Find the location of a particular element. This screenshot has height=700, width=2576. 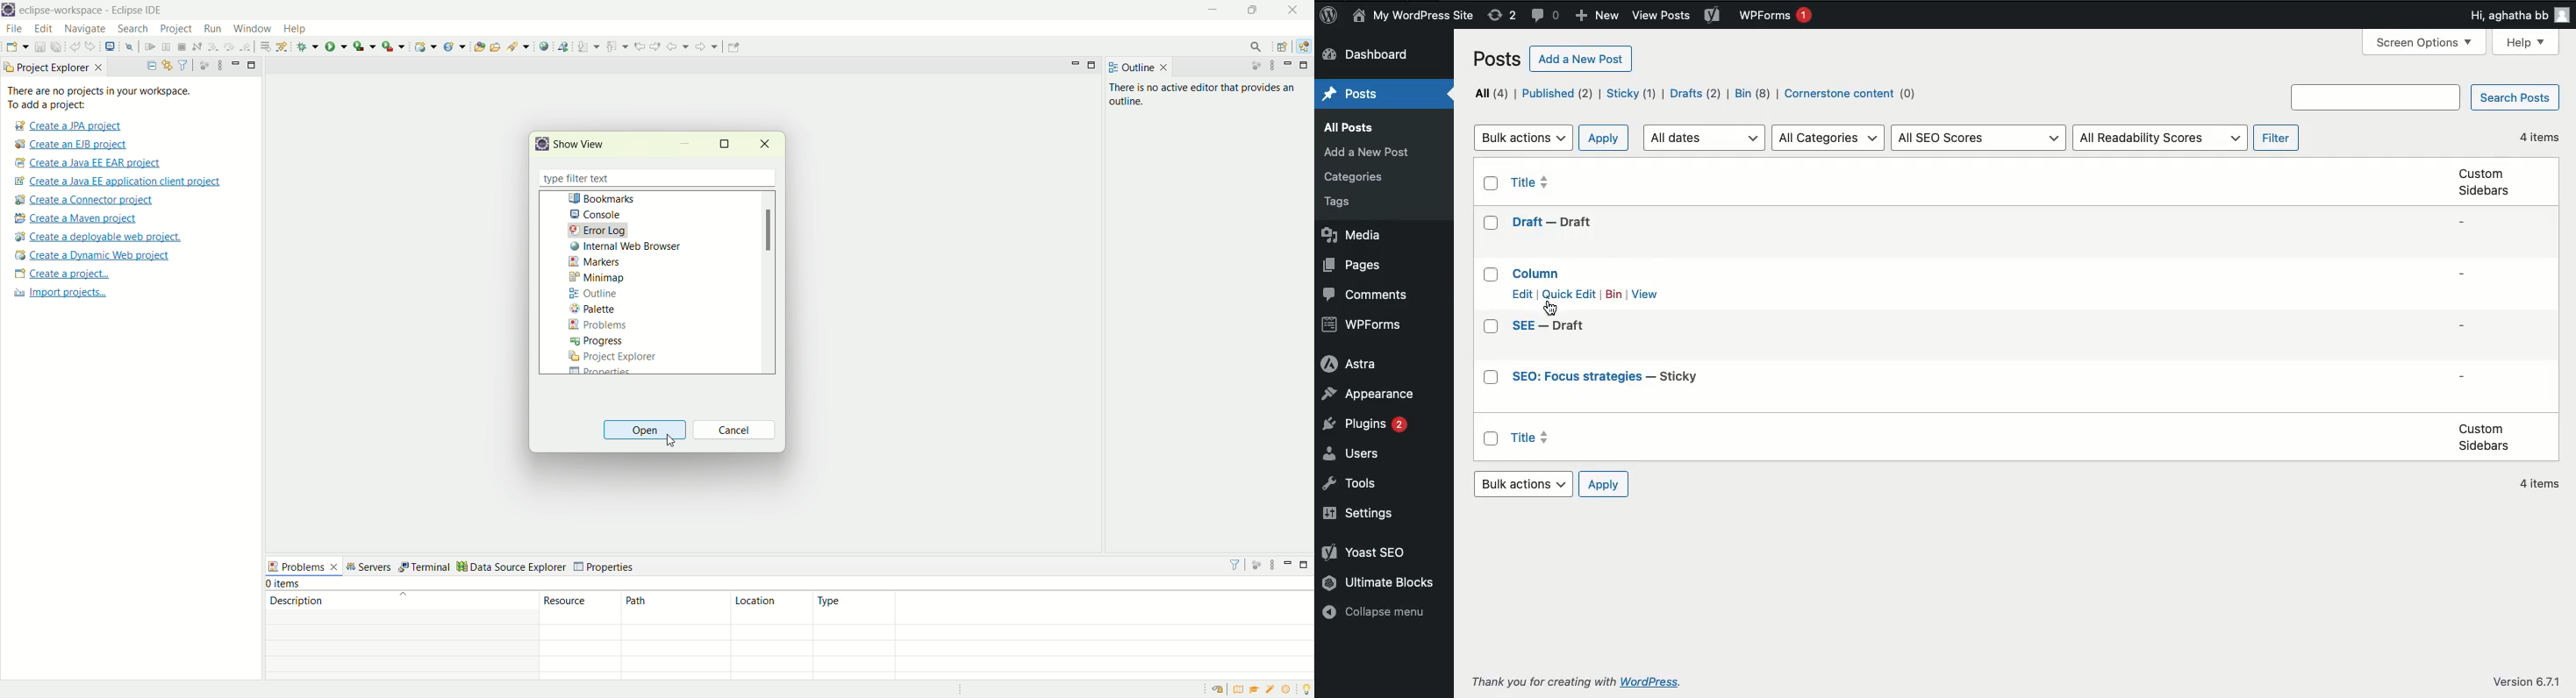

column is located at coordinates (1538, 272).